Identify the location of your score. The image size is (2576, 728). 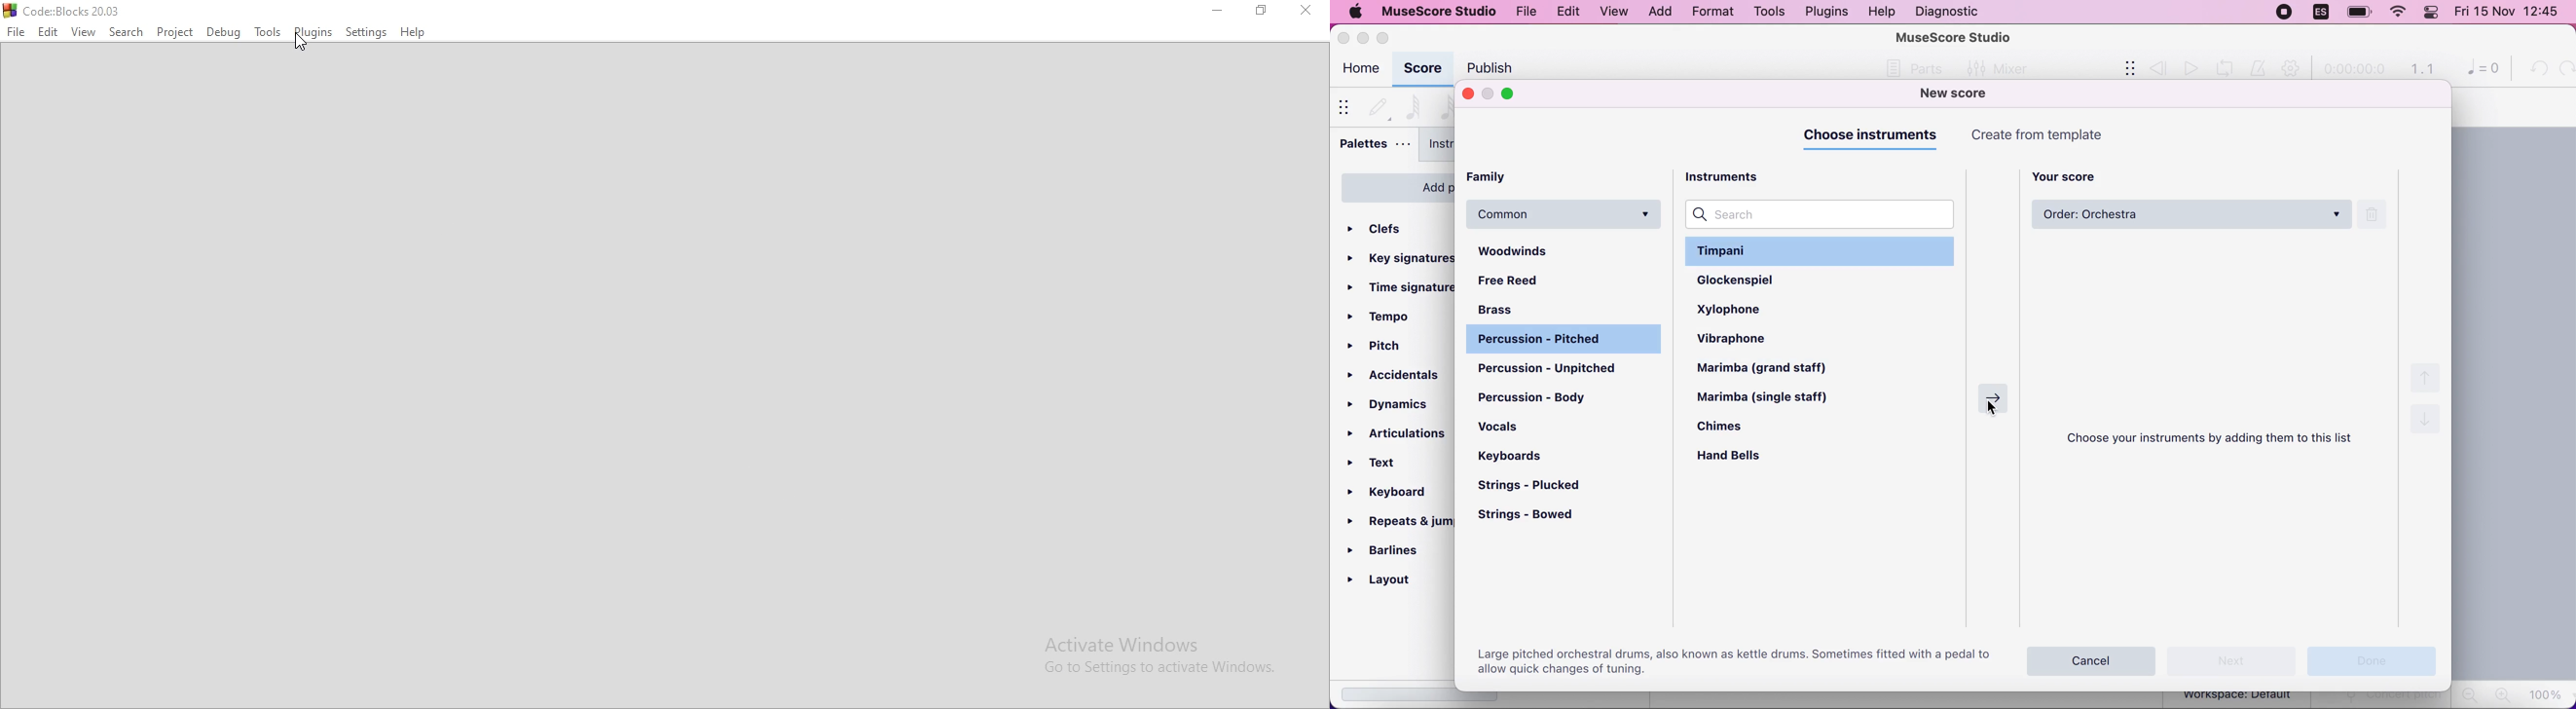
(2071, 175).